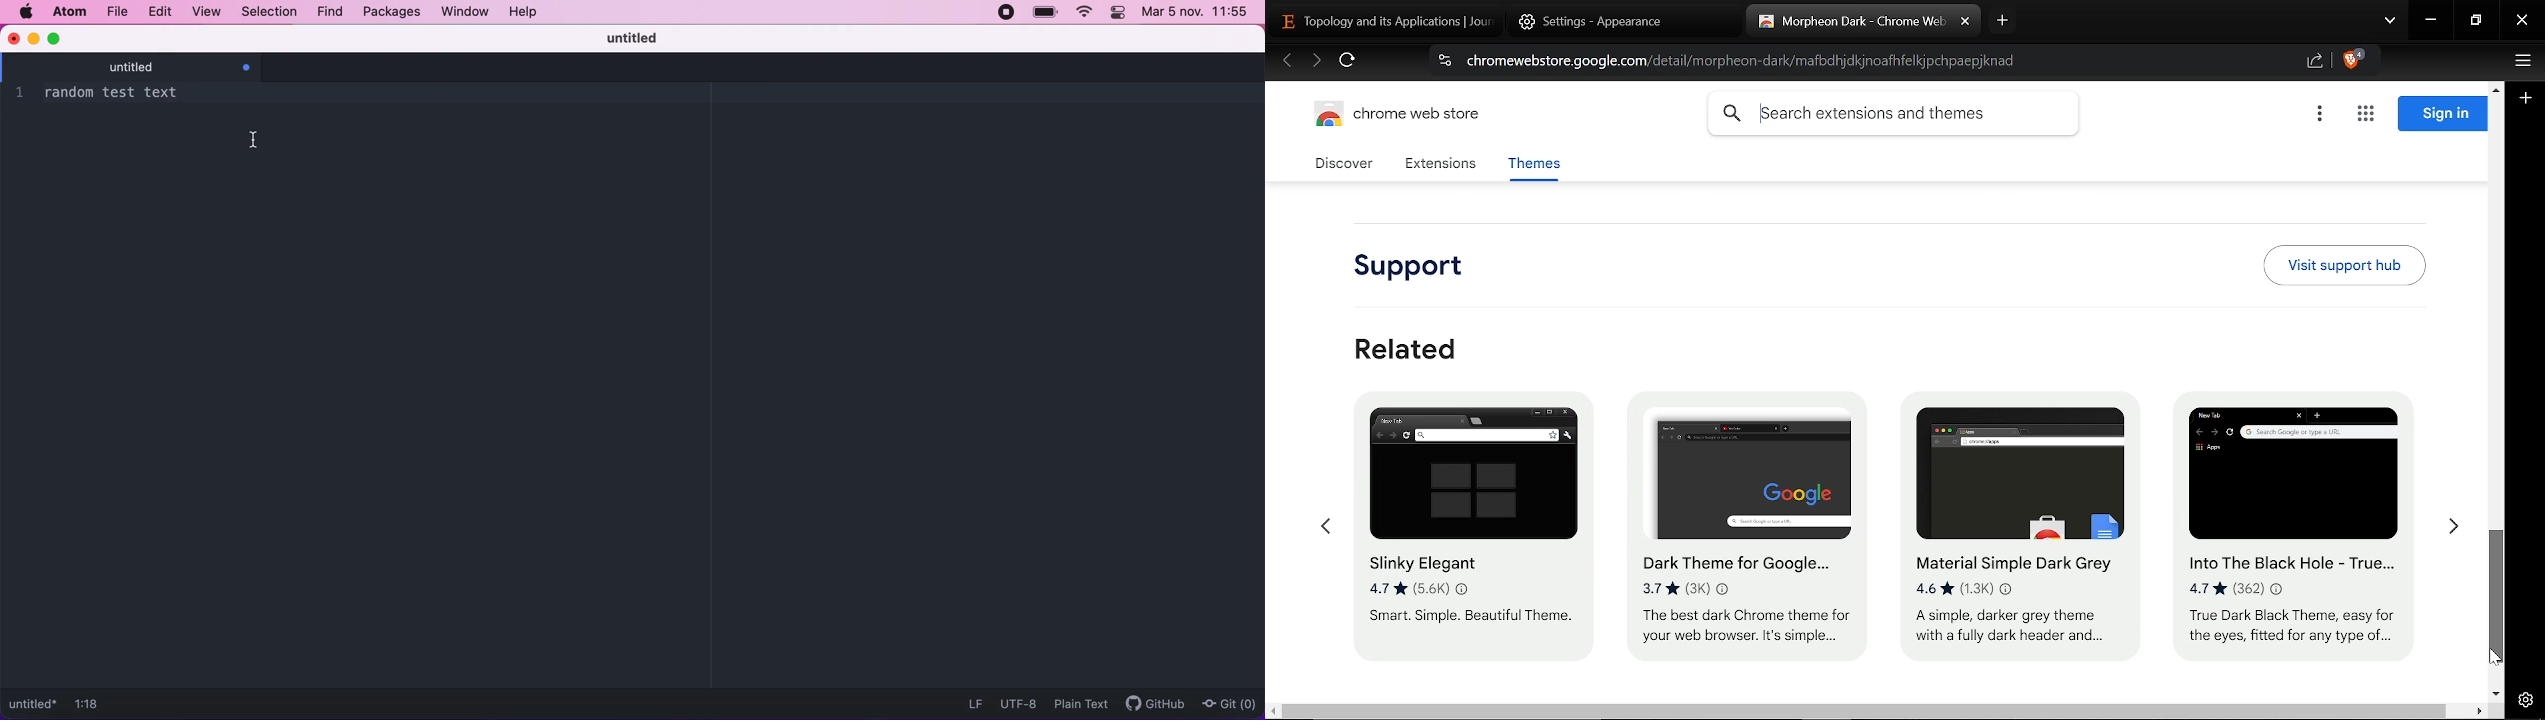 This screenshot has width=2548, height=728. I want to click on Current web address, so click(1747, 61).